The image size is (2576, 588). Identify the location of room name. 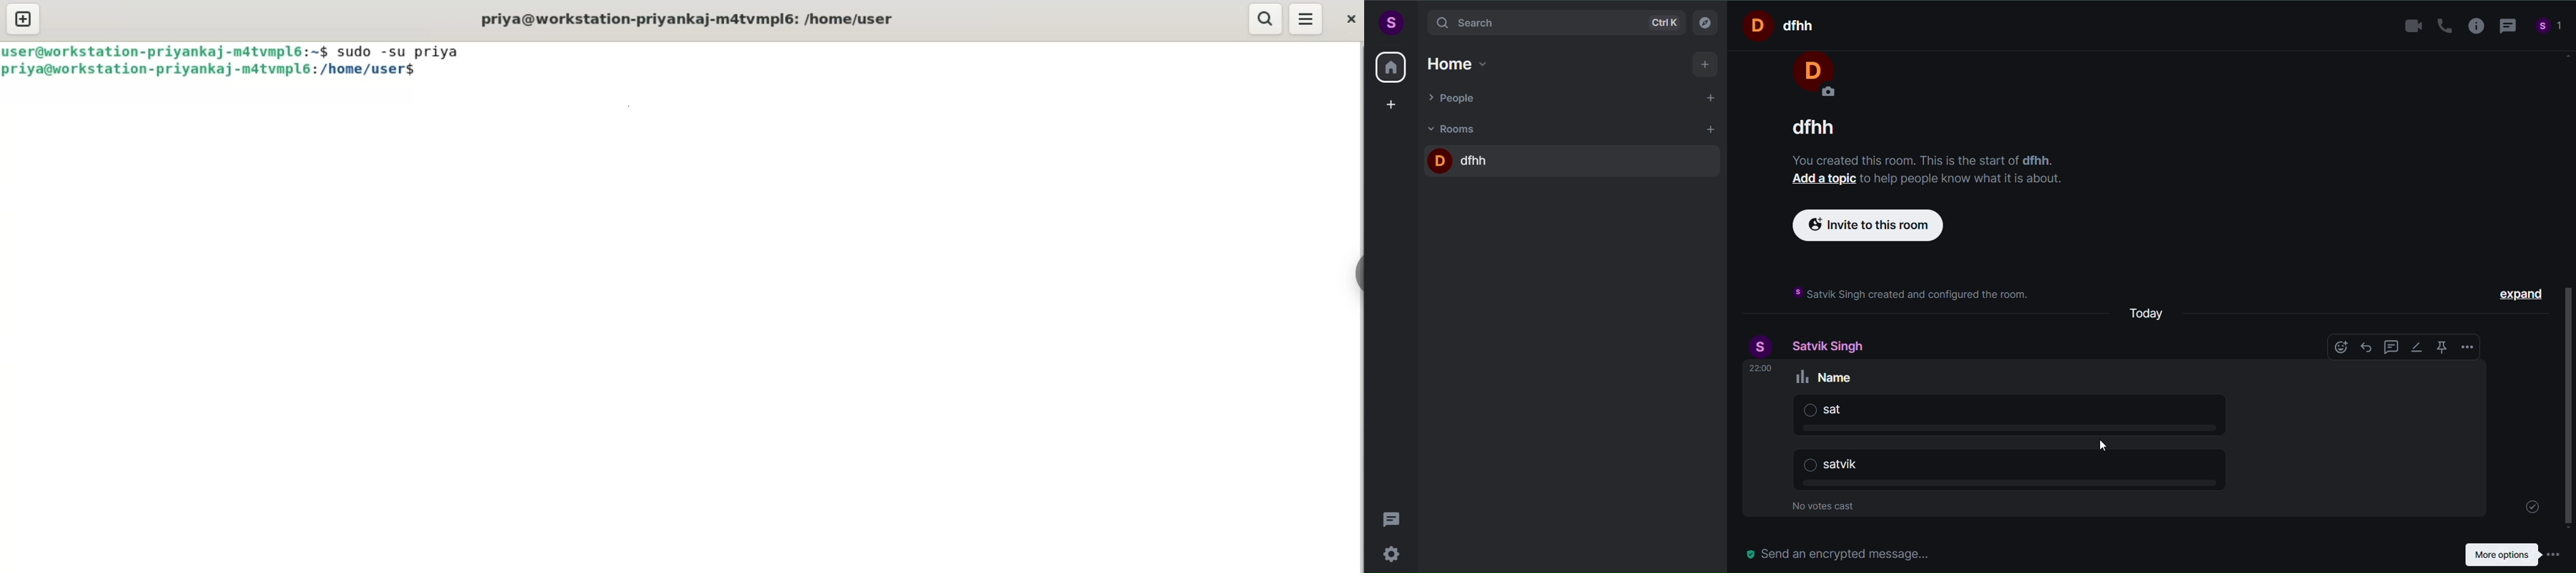
(1783, 25).